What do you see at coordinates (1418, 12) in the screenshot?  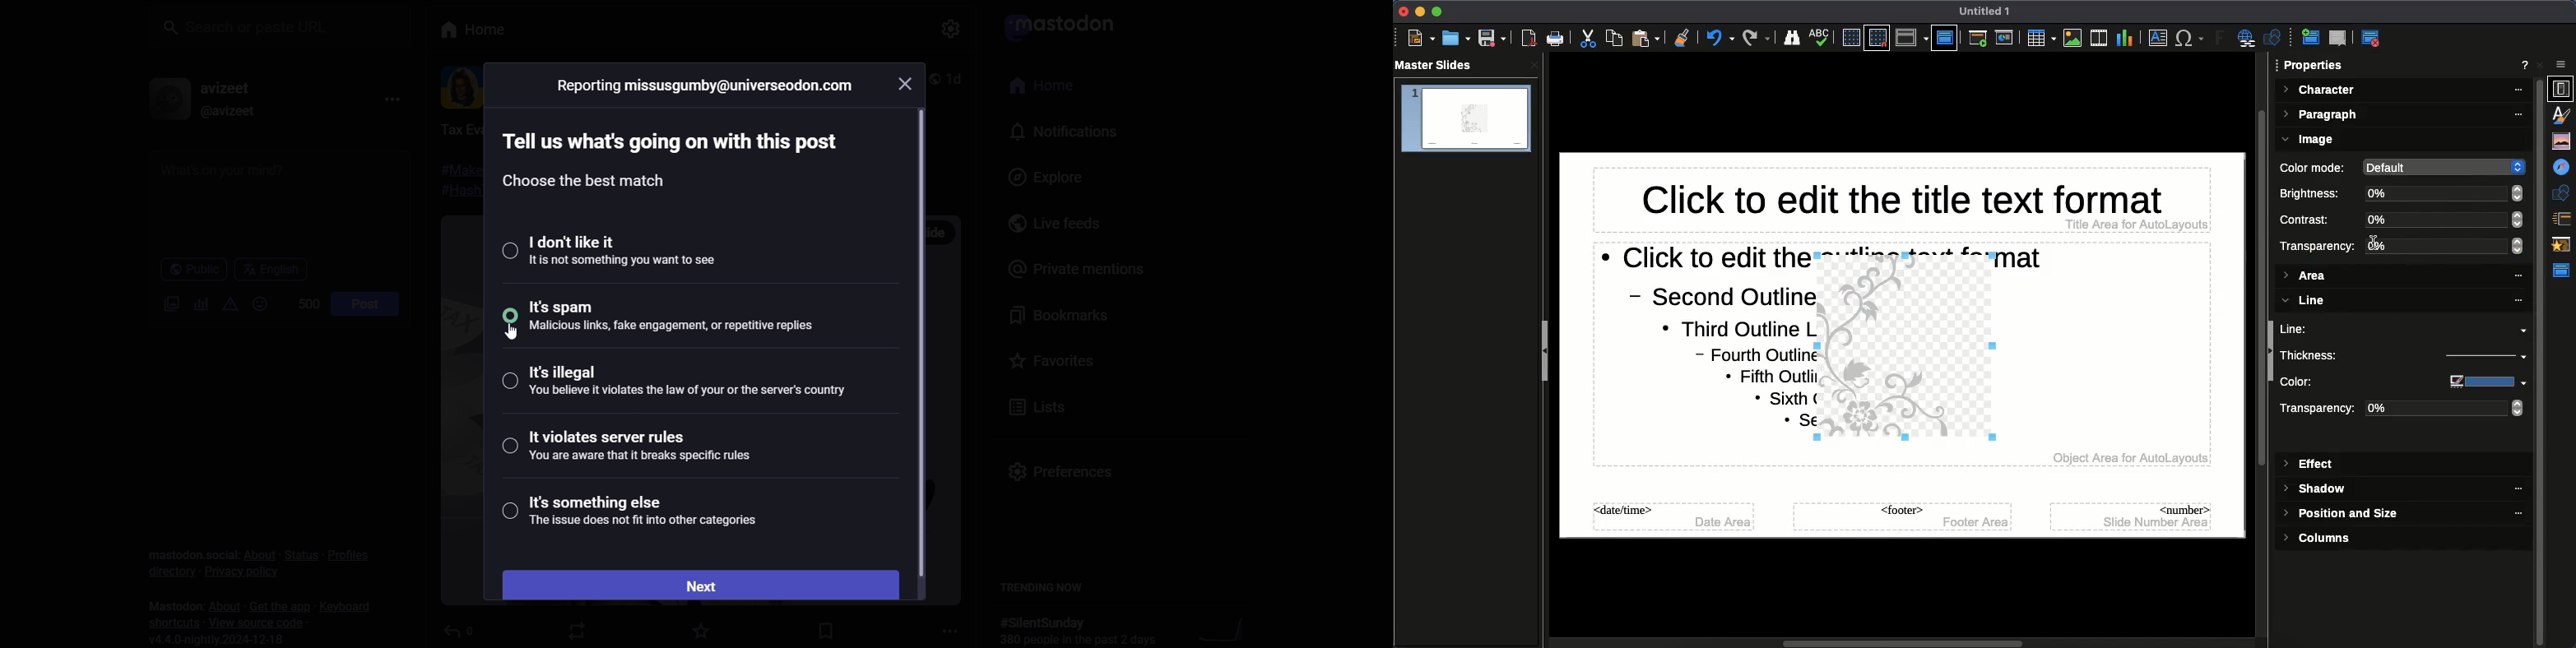 I see `Minimize` at bounding box center [1418, 12].